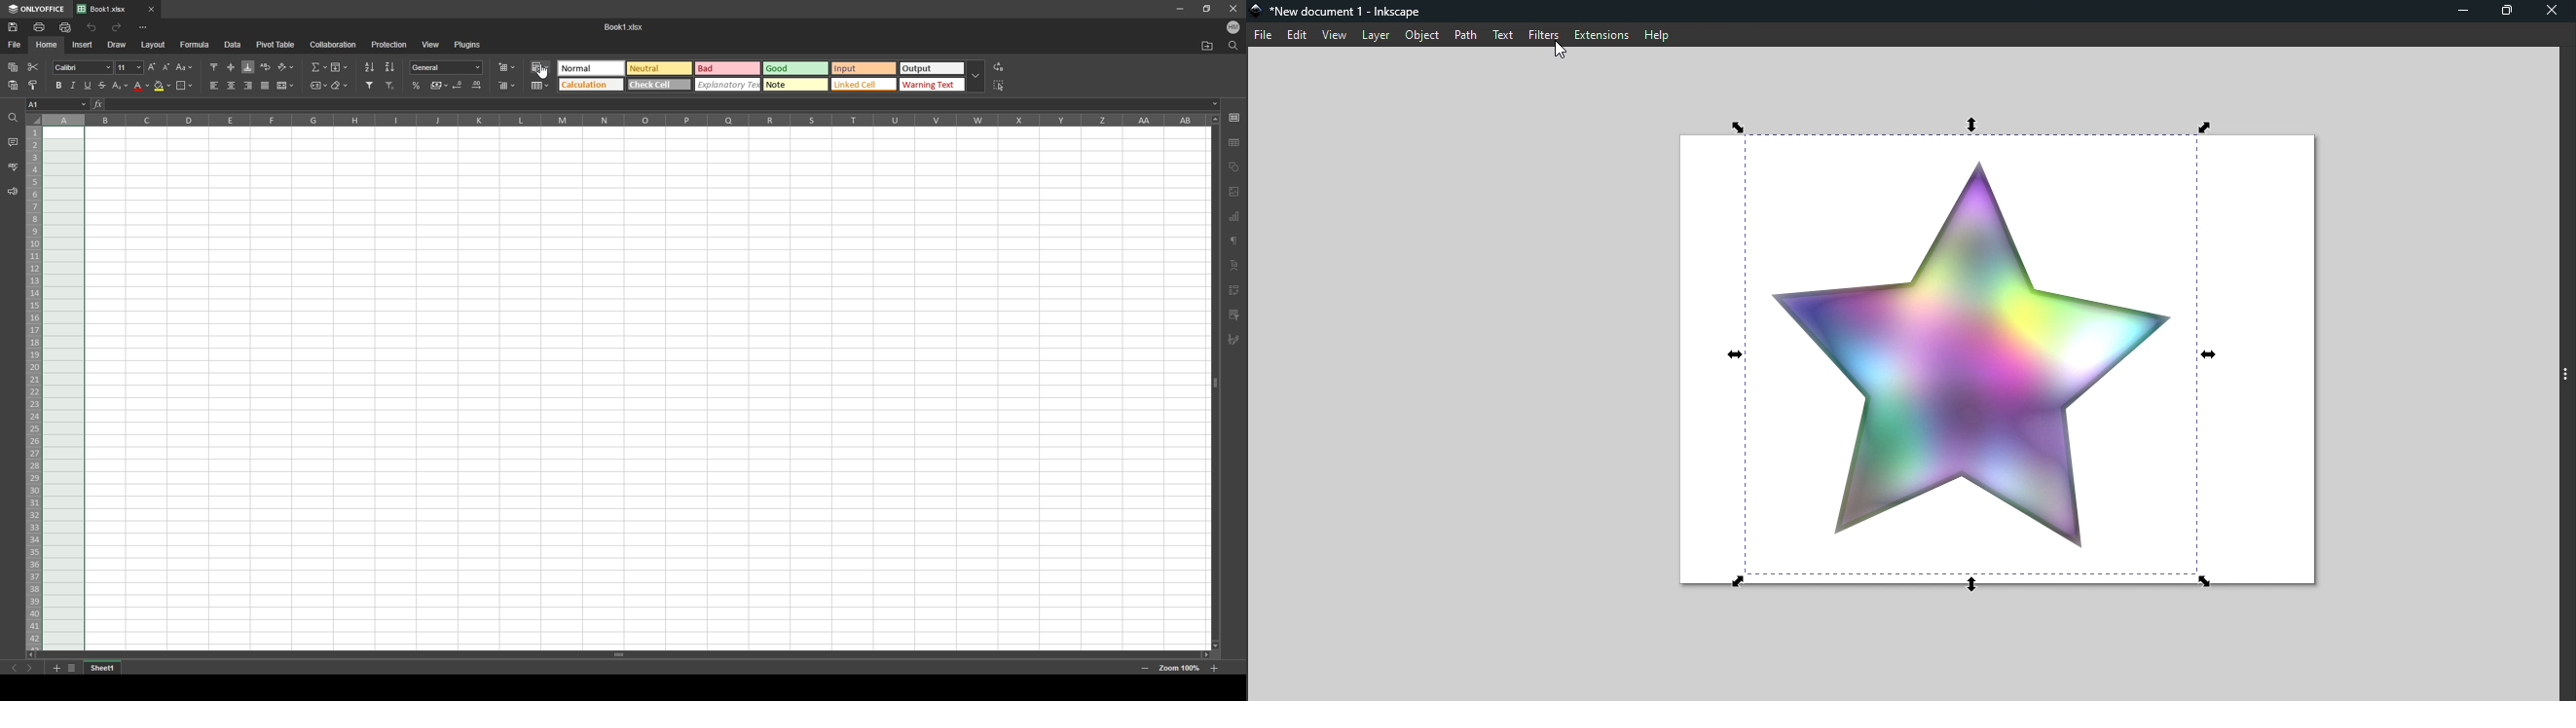 This screenshot has height=728, width=2576. What do you see at coordinates (232, 85) in the screenshot?
I see `align center` at bounding box center [232, 85].